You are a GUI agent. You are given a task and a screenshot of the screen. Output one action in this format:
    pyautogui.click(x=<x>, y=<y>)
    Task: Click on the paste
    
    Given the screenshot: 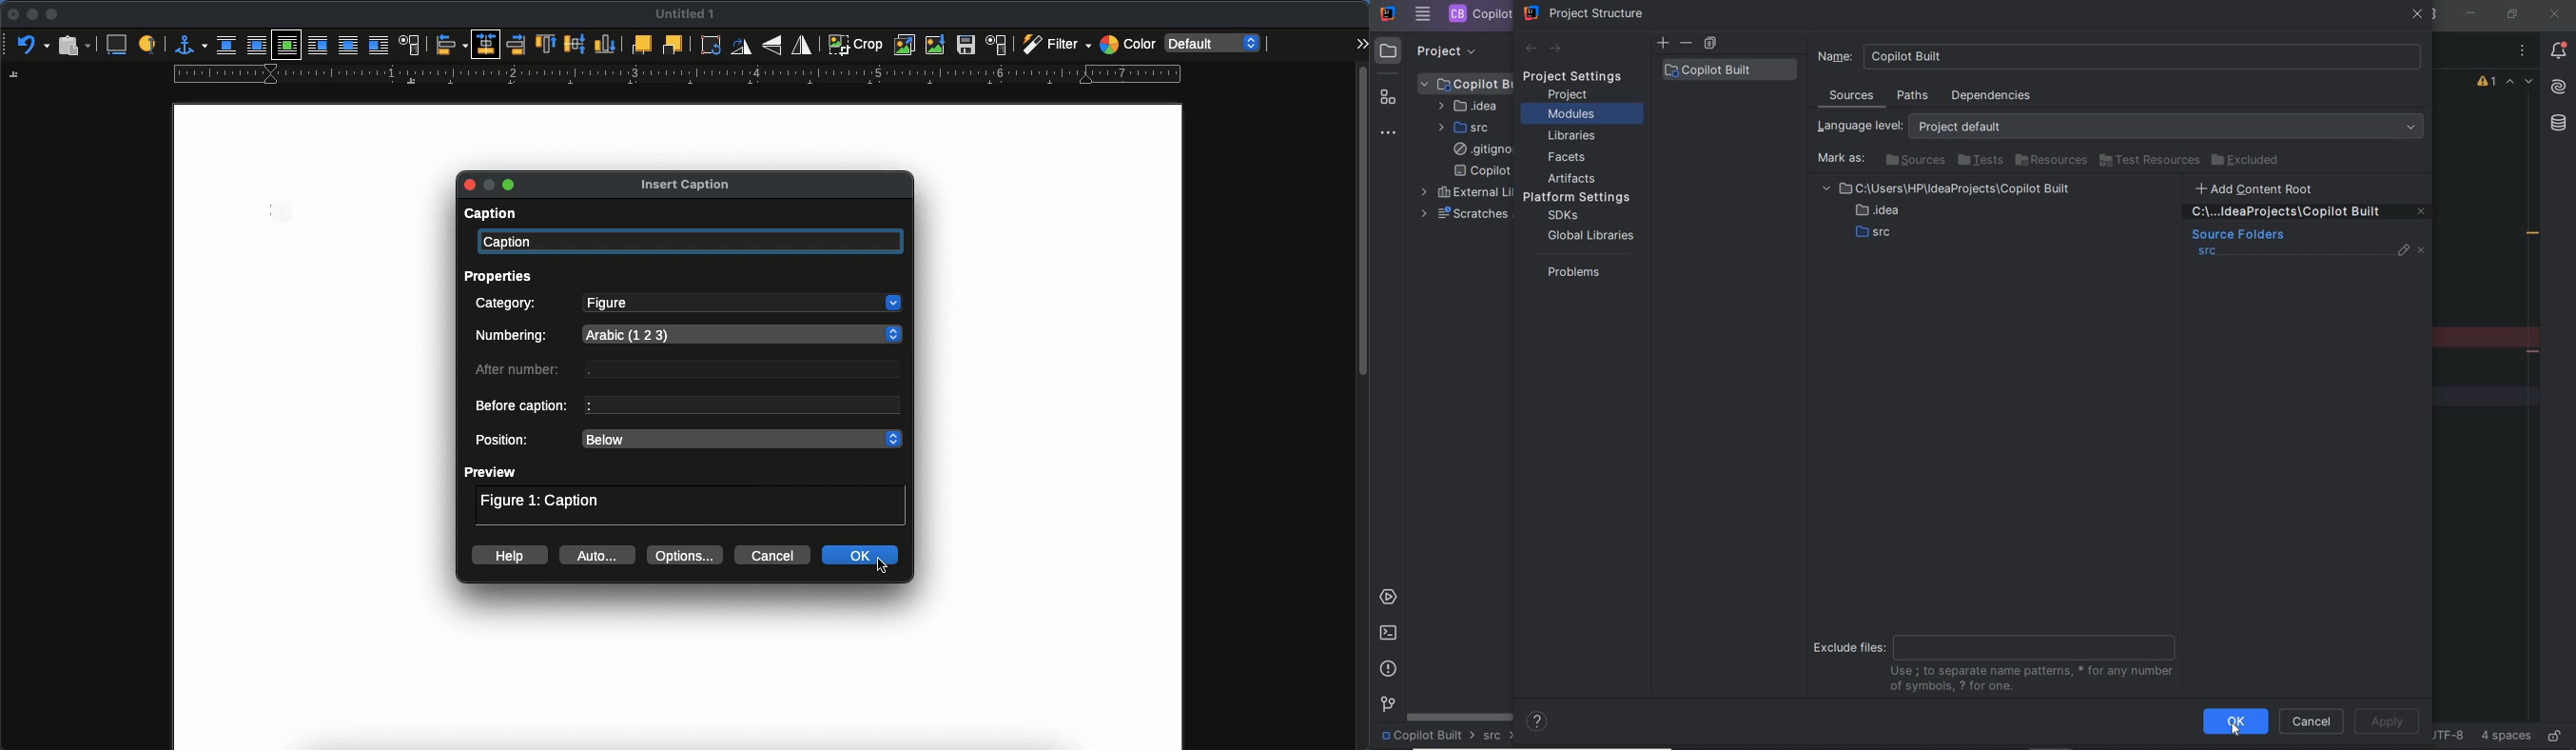 What is the action you would take?
    pyautogui.click(x=75, y=45)
    